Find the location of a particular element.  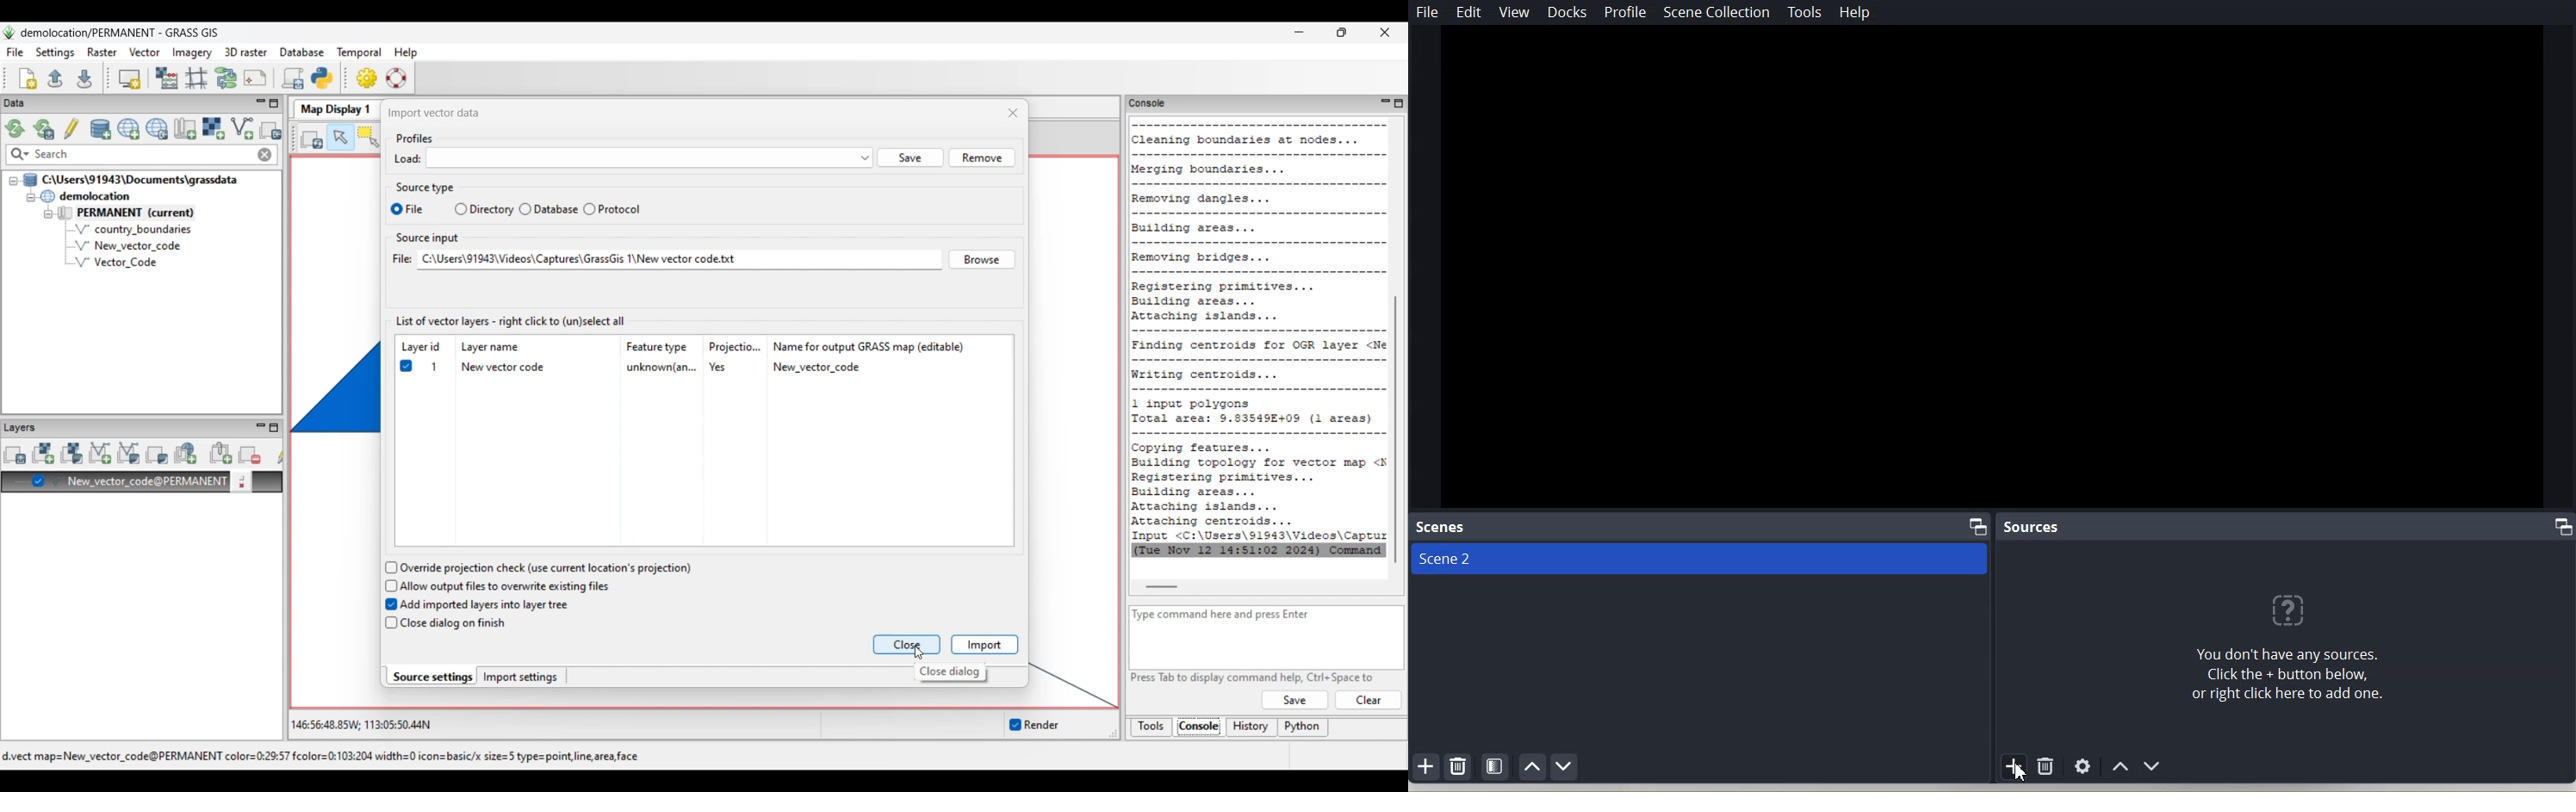

cursor is located at coordinates (2021, 770).